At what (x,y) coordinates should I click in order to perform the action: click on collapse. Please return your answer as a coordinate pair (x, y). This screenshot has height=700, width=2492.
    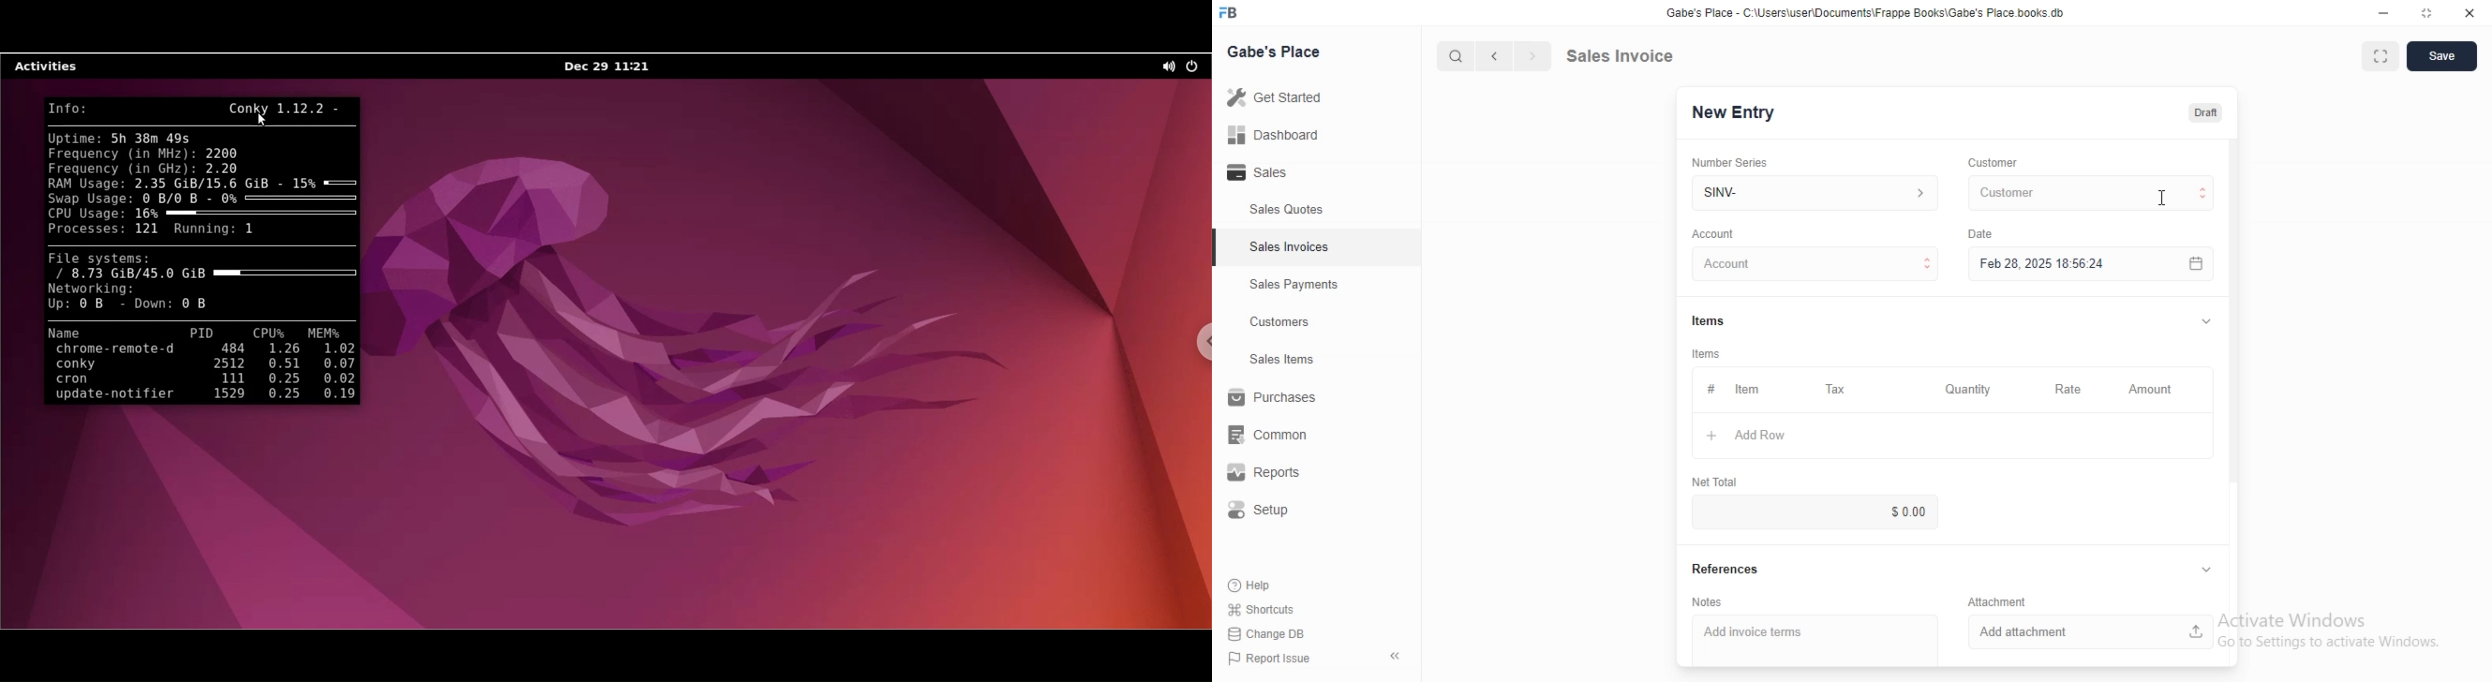
    Looking at the image, I should click on (1397, 656).